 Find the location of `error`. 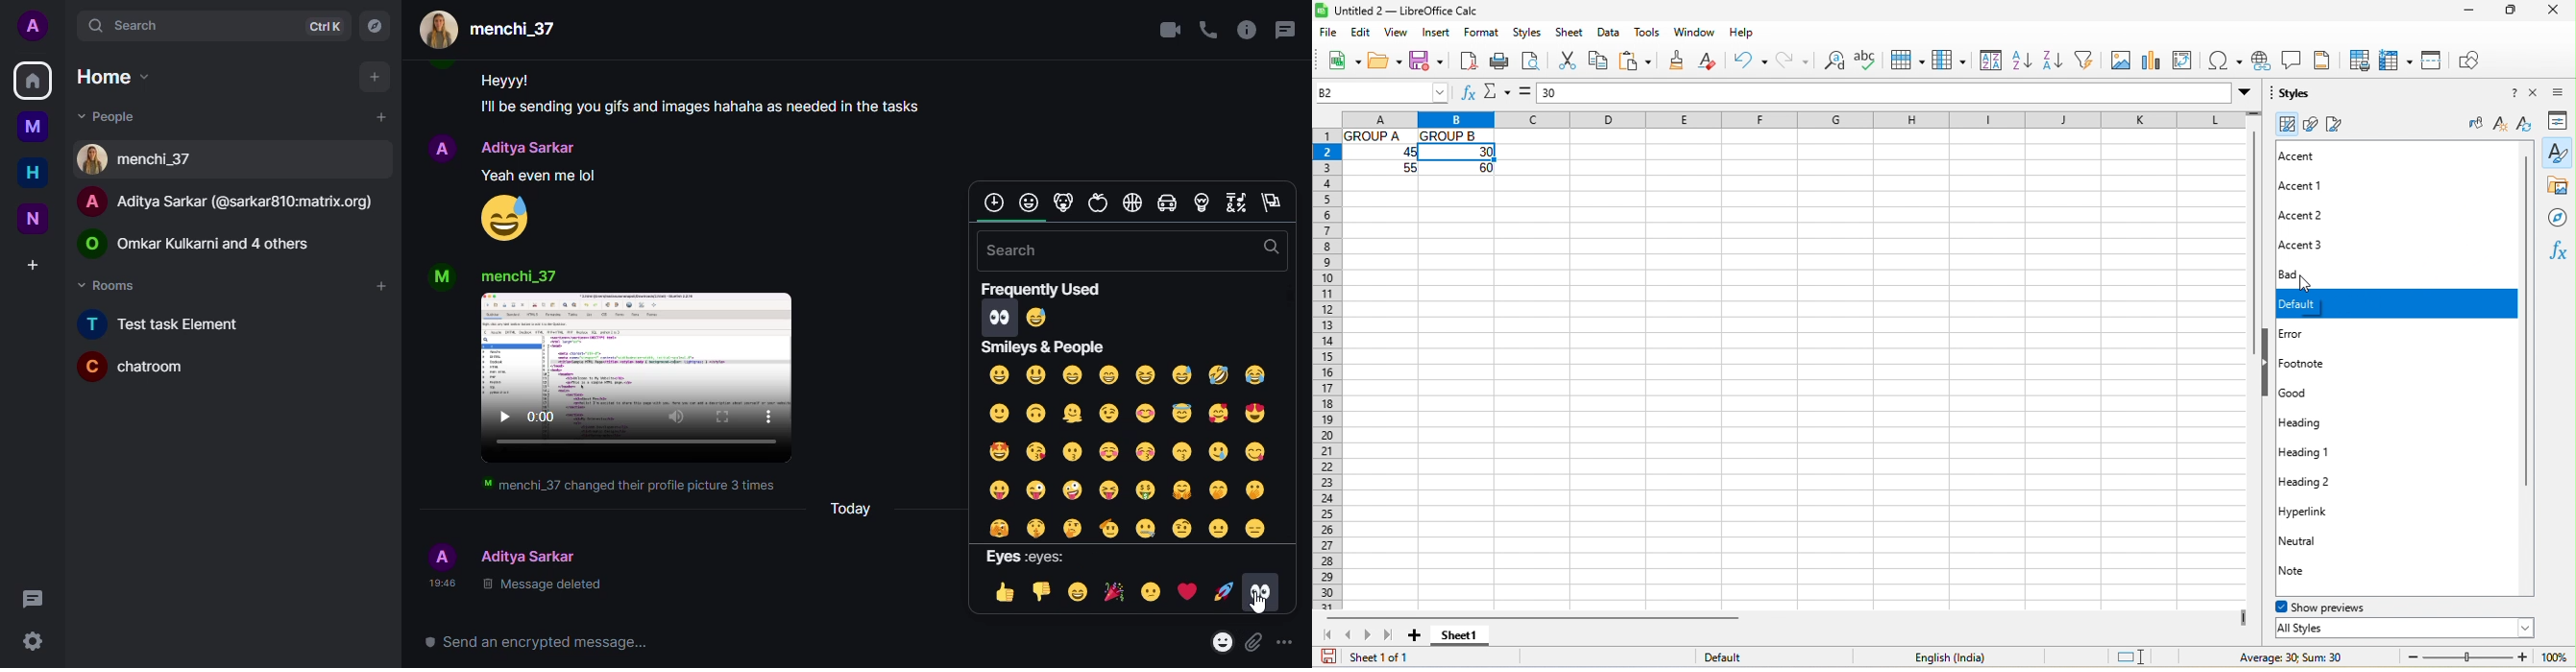

error is located at coordinates (2313, 332).